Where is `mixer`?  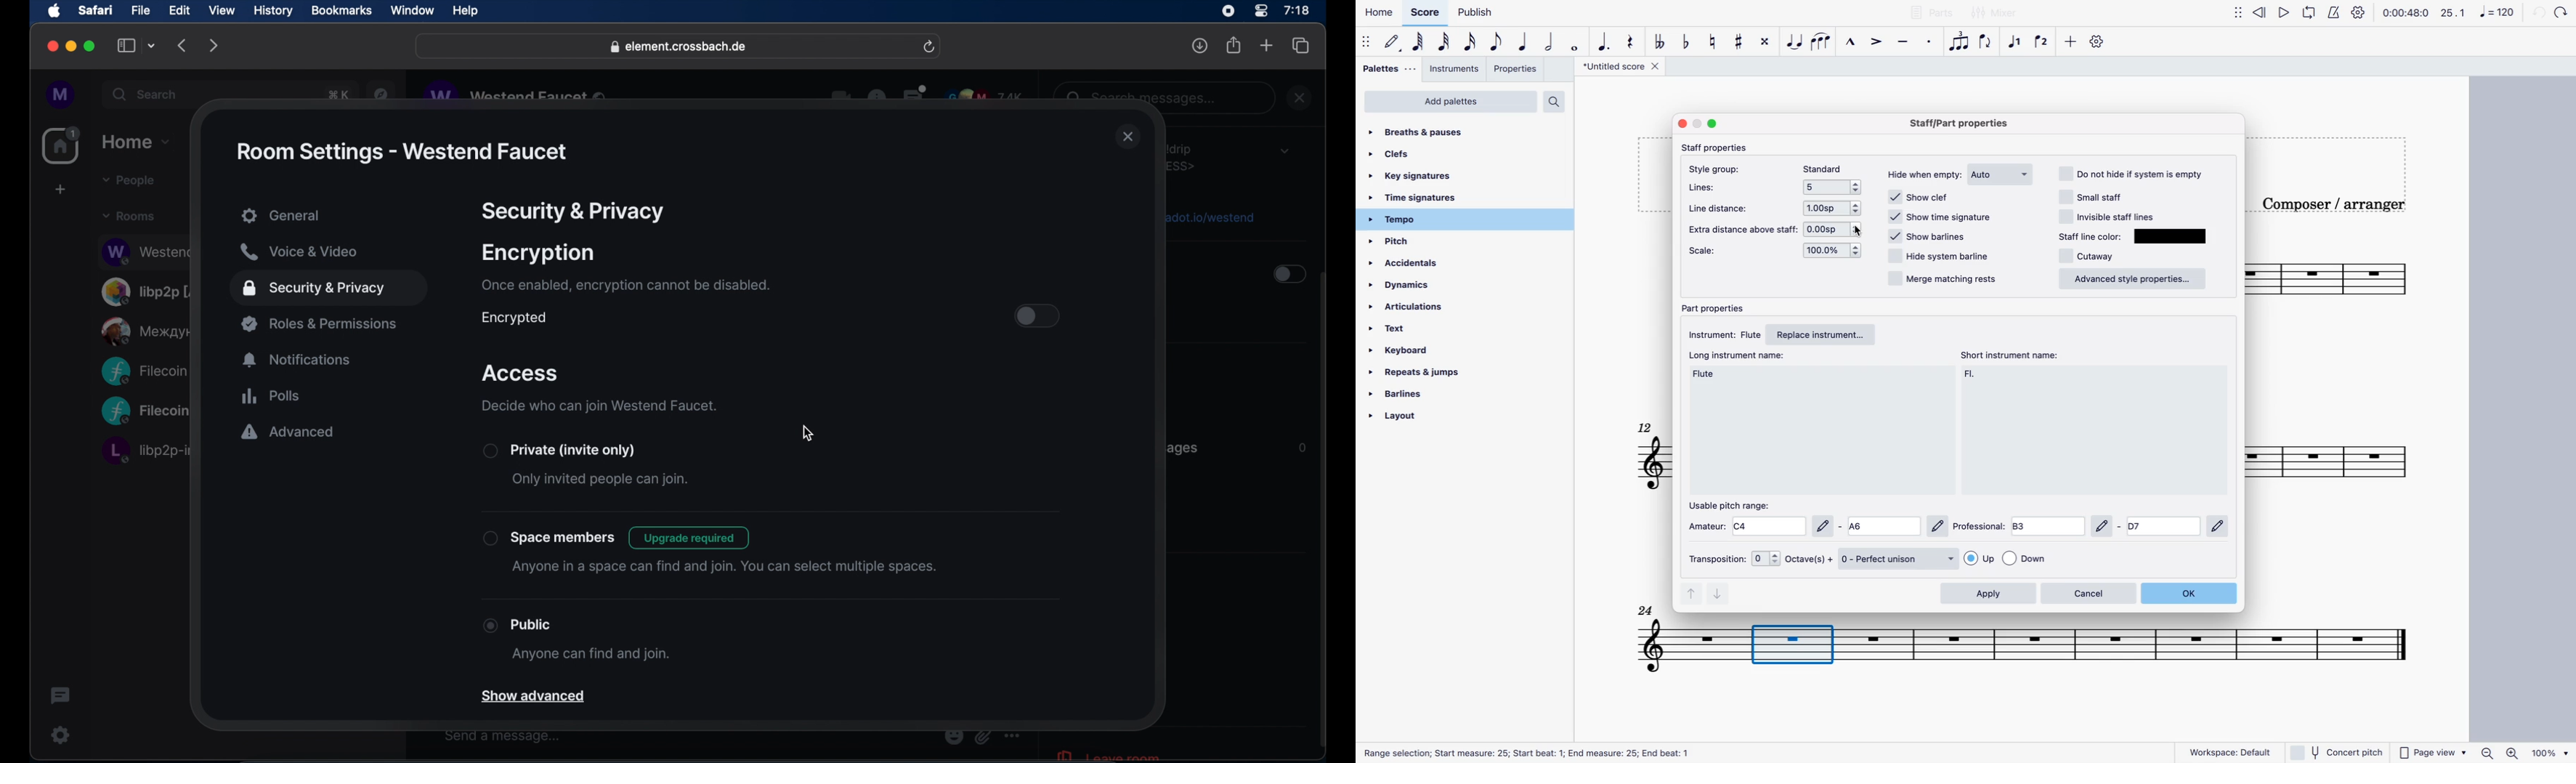
mixer is located at coordinates (1994, 14).